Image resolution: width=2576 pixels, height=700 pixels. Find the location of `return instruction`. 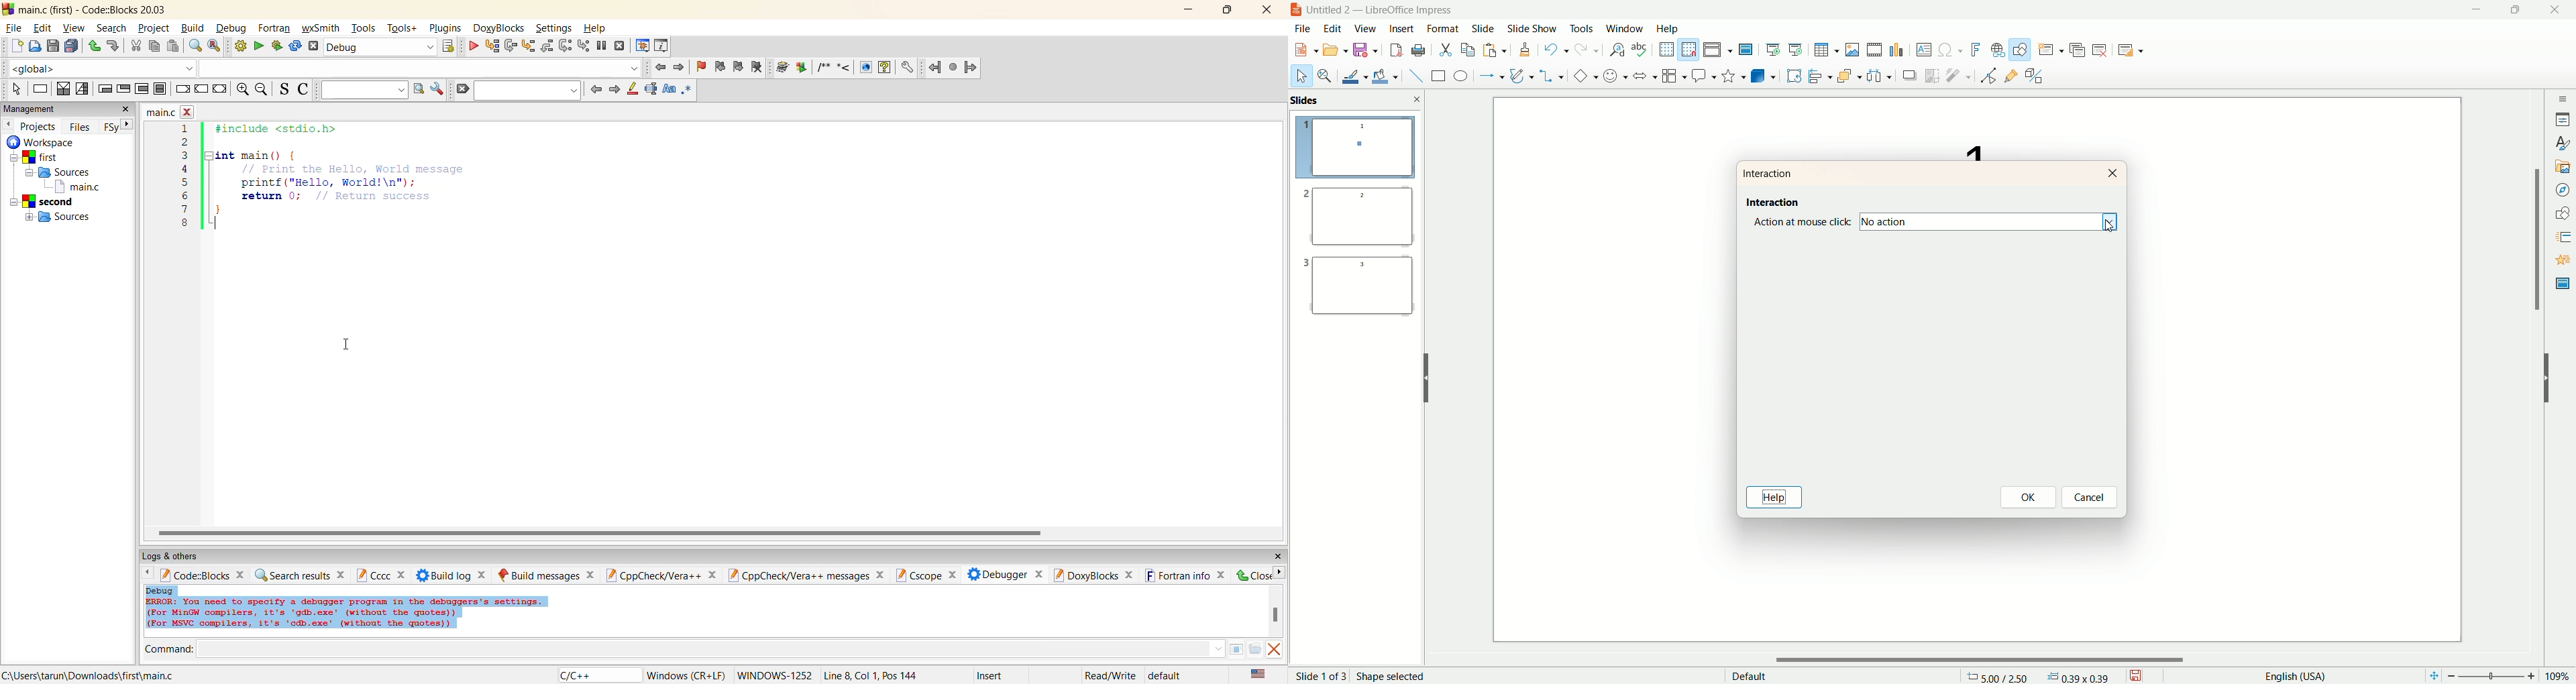

return instruction is located at coordinates (219, 89).